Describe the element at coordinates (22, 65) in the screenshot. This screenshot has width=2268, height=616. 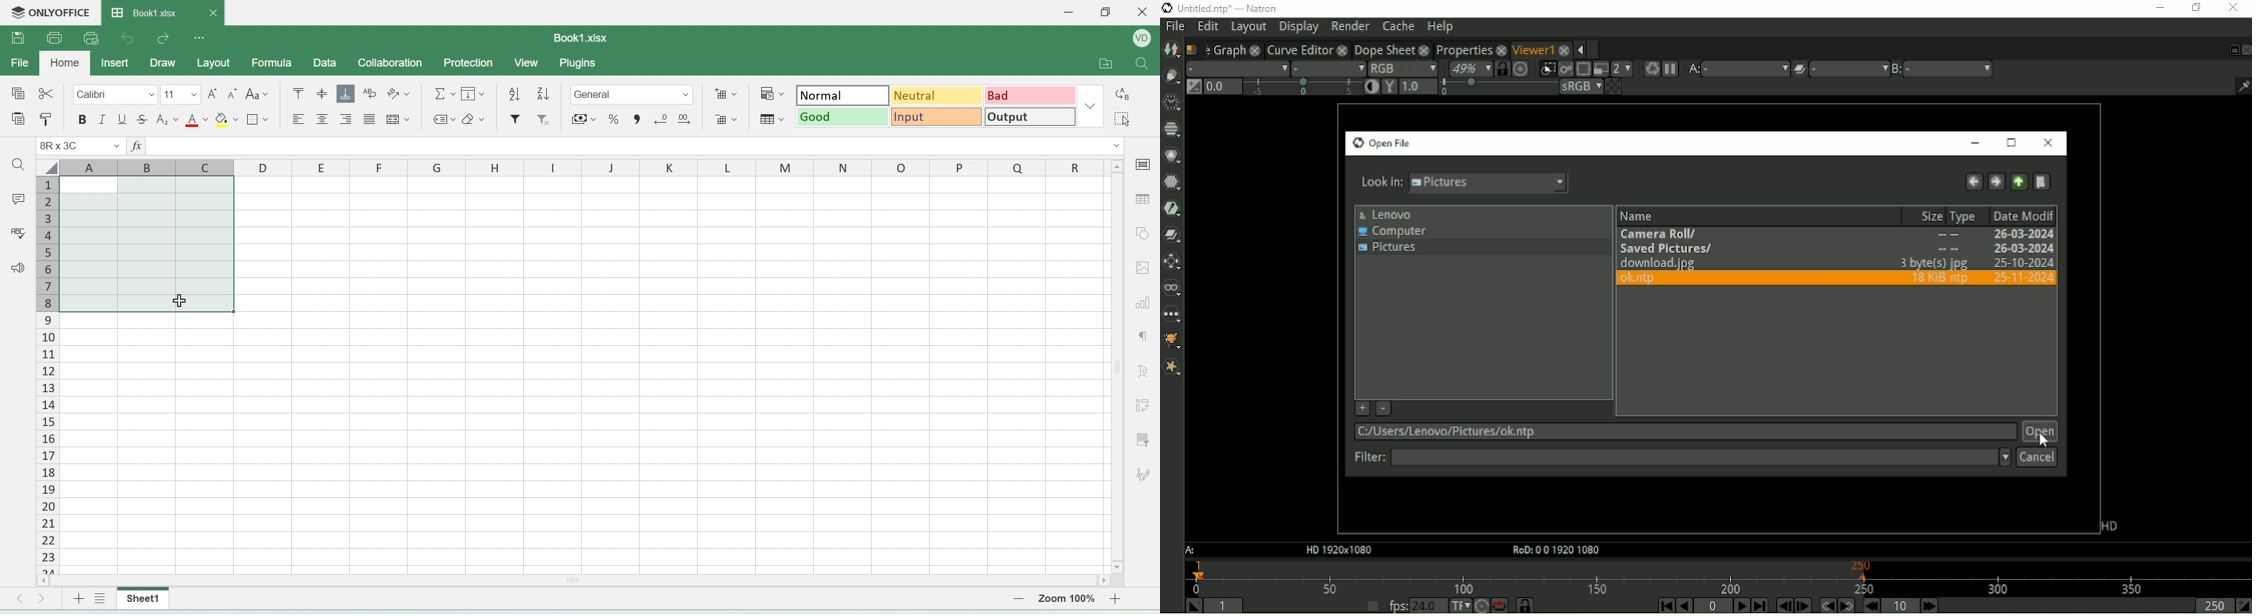
I see `file` at that location.